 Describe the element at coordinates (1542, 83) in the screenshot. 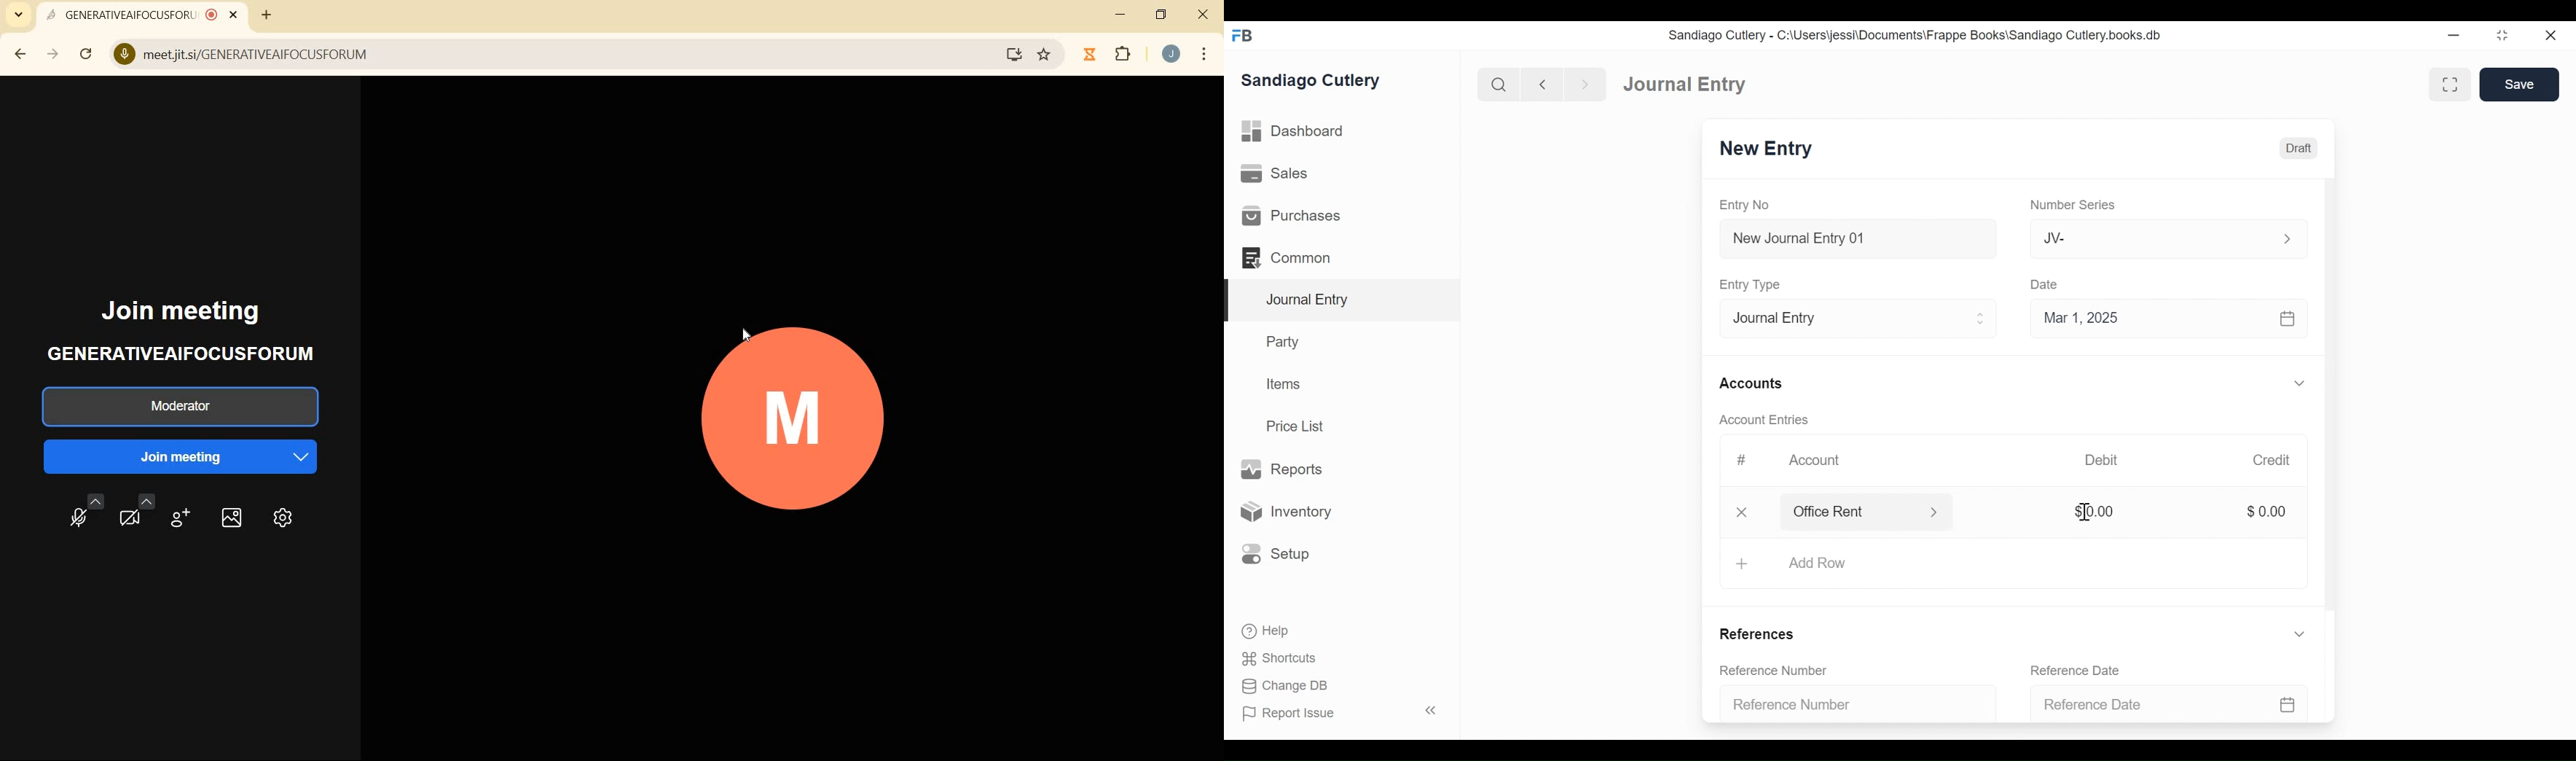

I see `back` at that location.